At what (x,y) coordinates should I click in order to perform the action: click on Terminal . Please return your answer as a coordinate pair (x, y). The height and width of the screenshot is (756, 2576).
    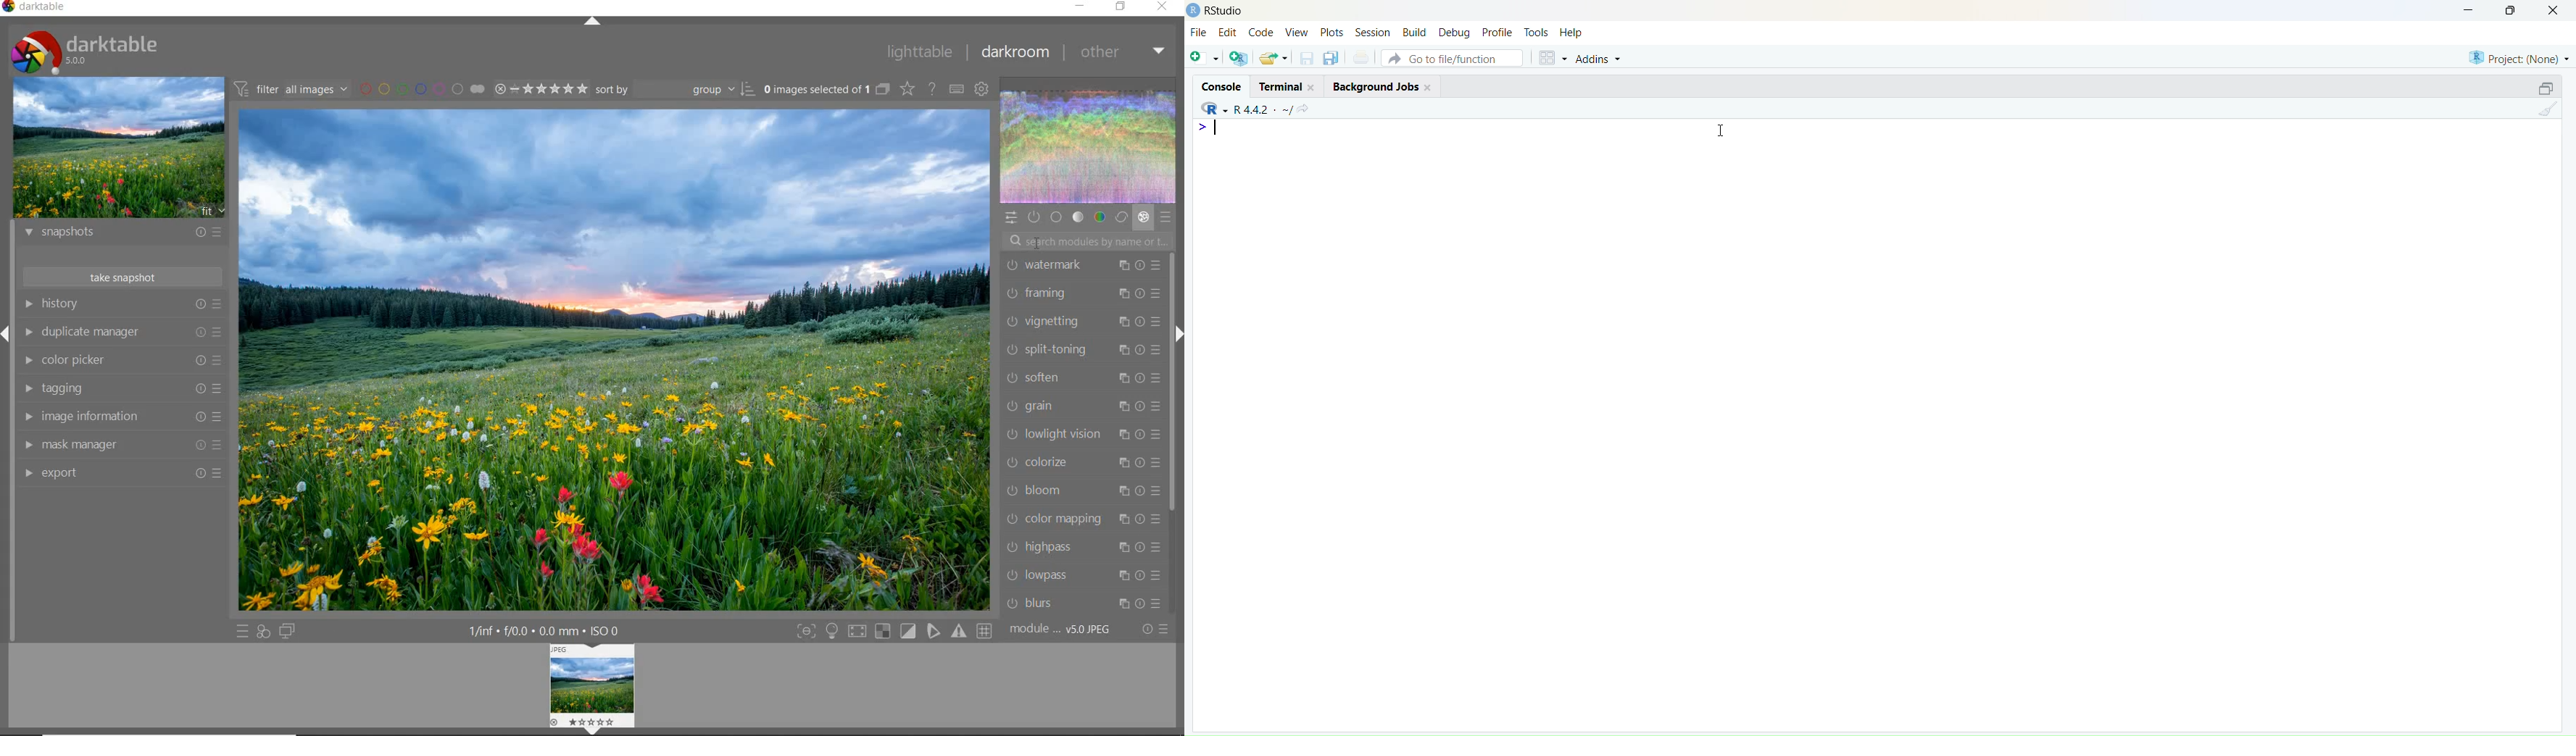
    Looking at the image, I should click on (1280, 87).